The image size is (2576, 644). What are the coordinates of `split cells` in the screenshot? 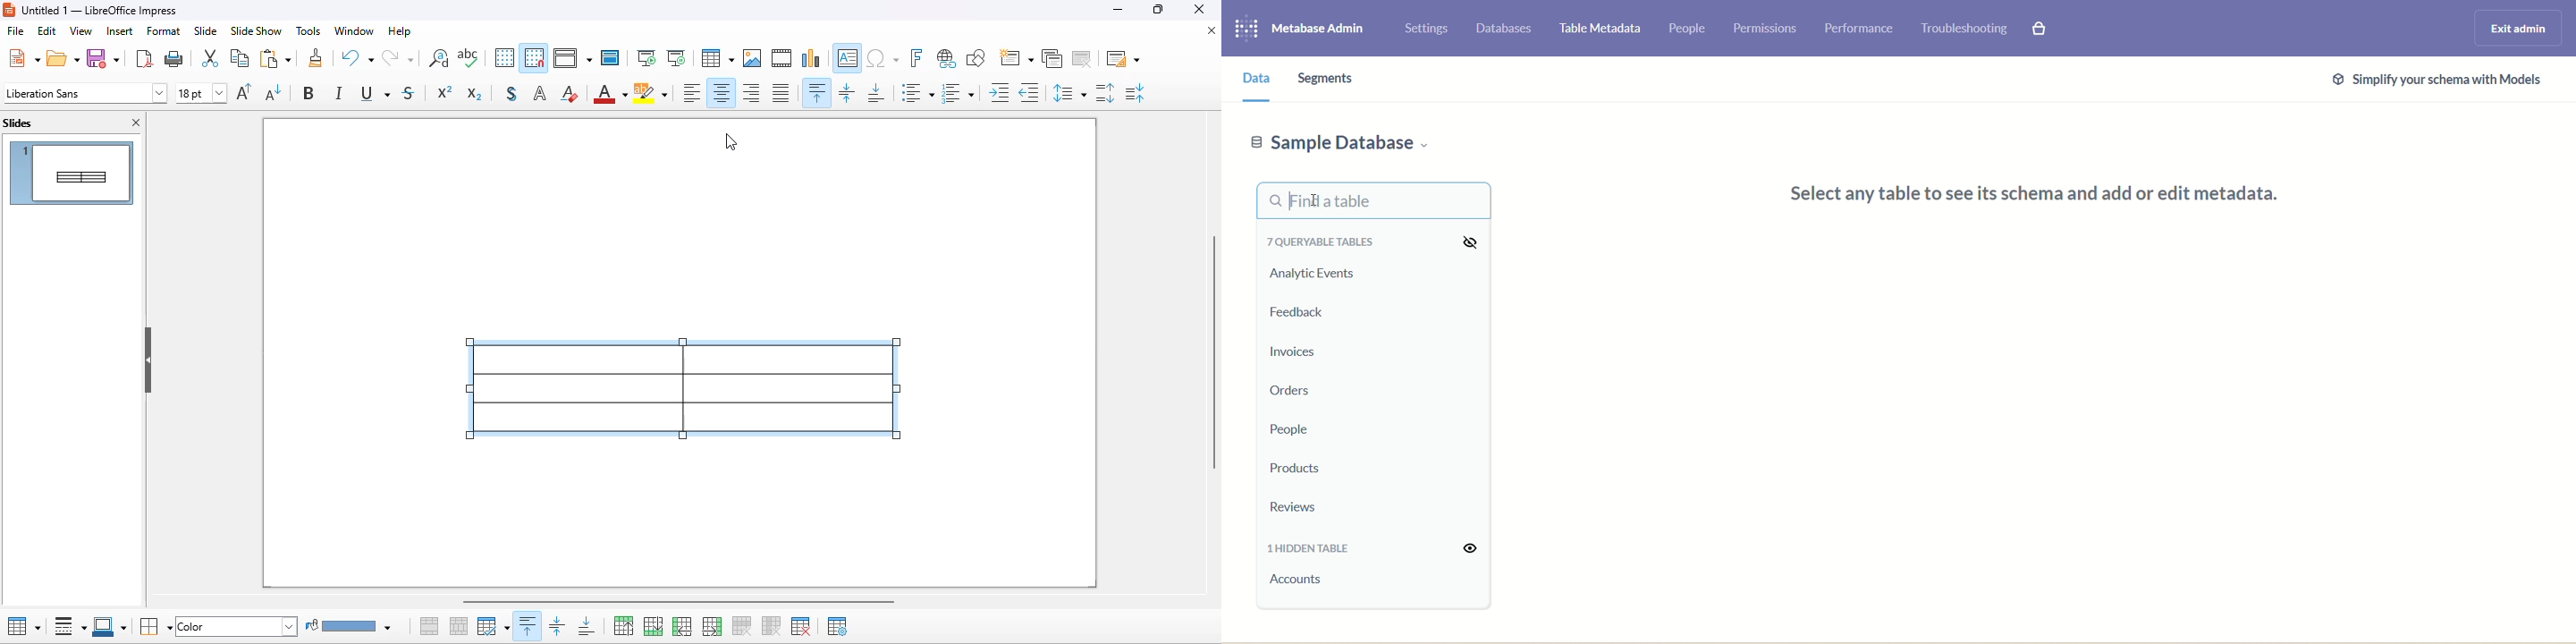 It's located at (459, 625).